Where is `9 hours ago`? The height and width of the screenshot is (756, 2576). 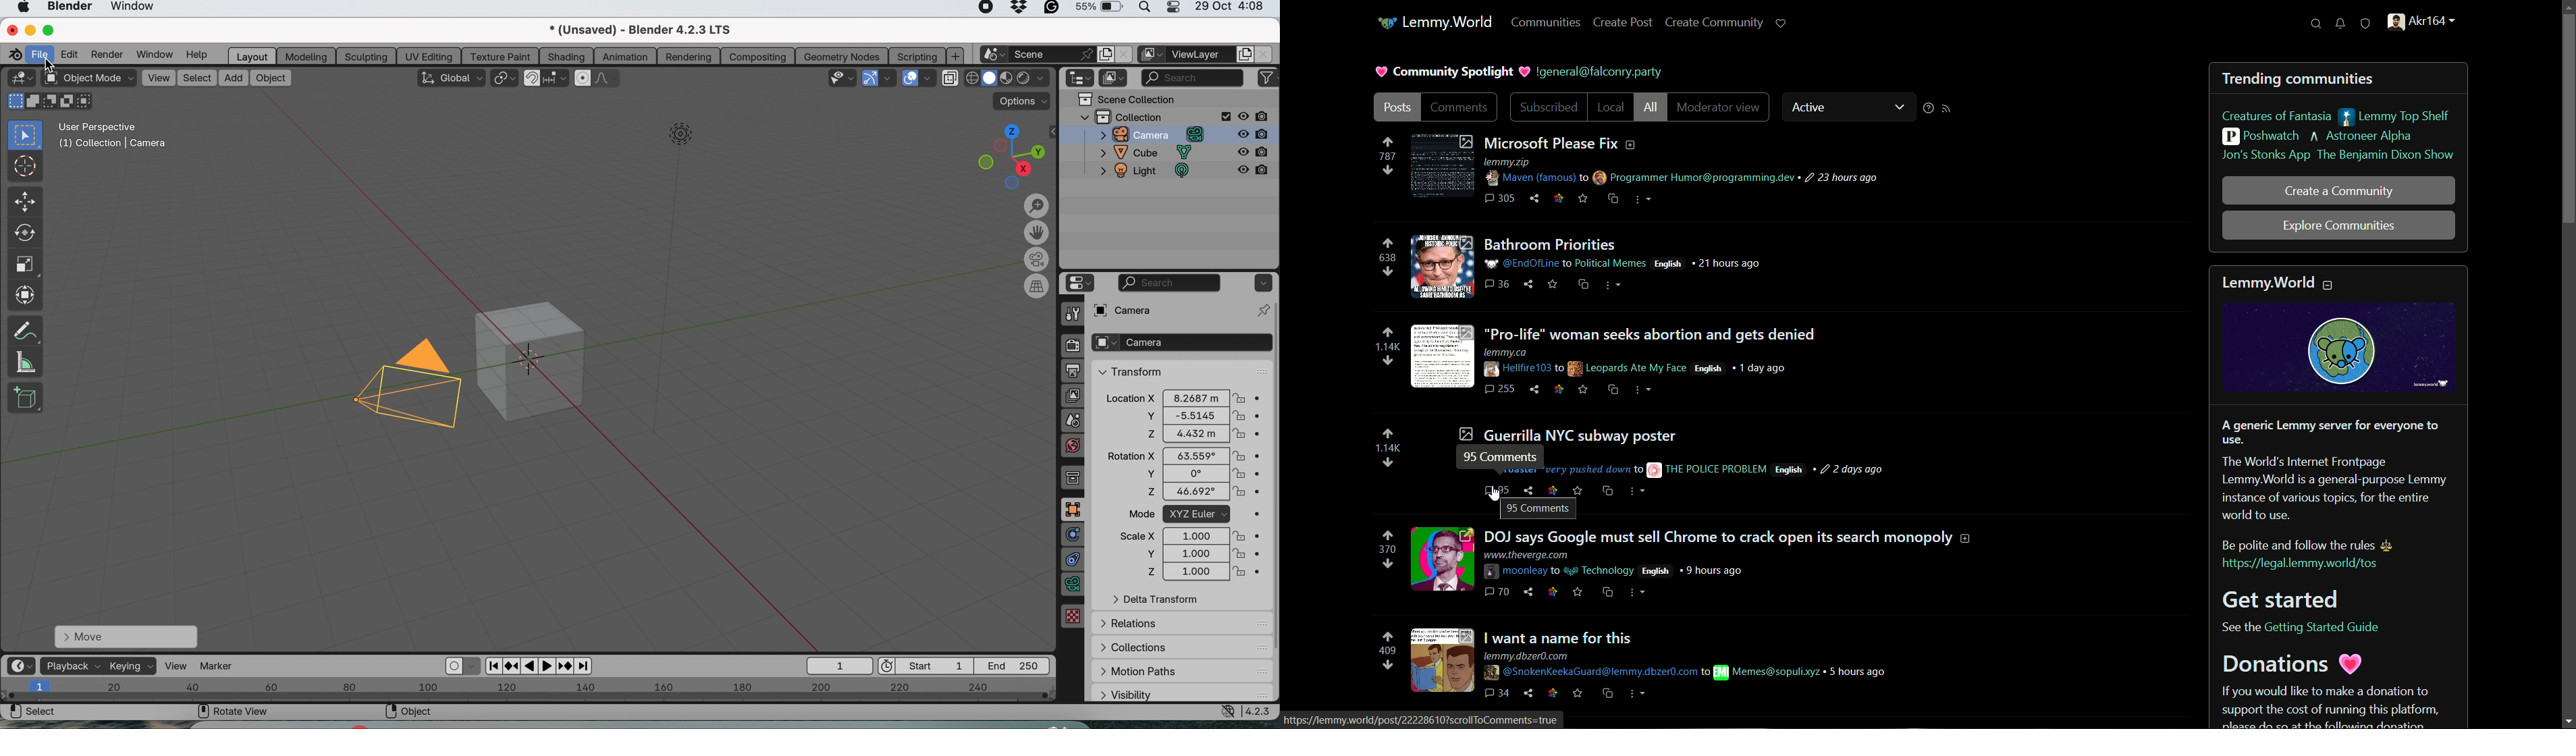 9 hours ago is located at coordinates (1713, 570).